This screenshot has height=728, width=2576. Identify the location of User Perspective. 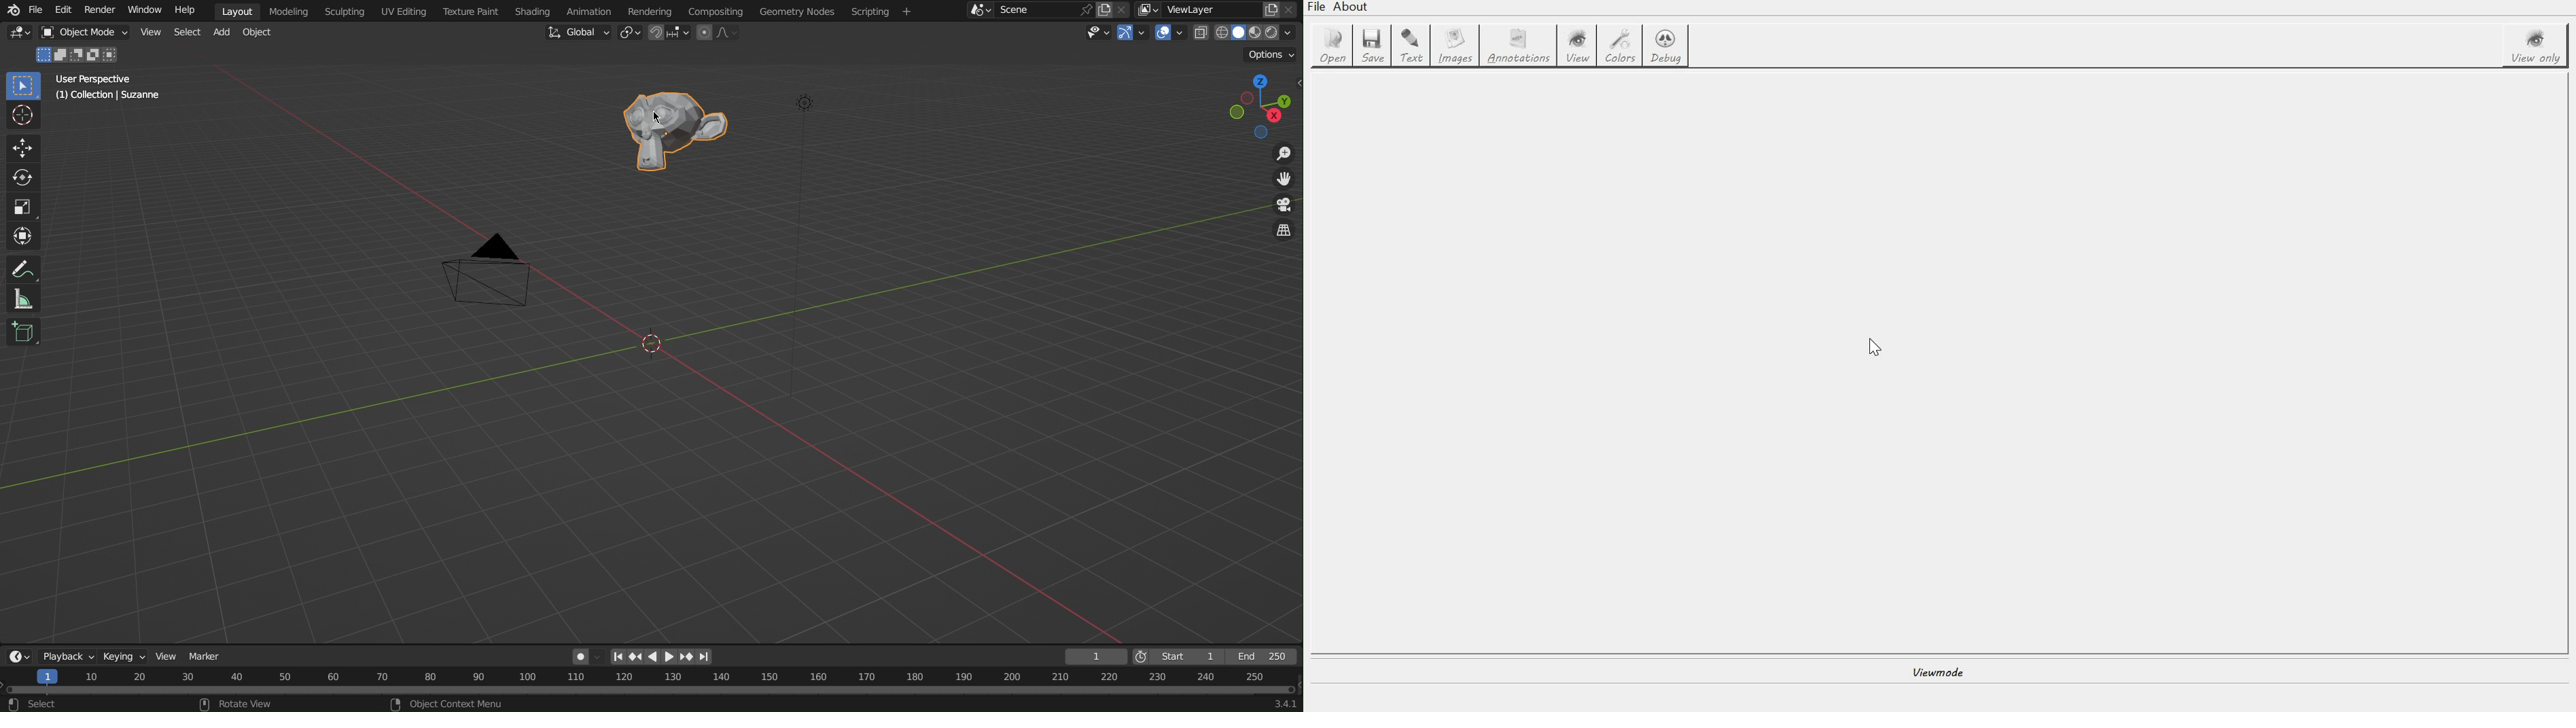
(91, 78).